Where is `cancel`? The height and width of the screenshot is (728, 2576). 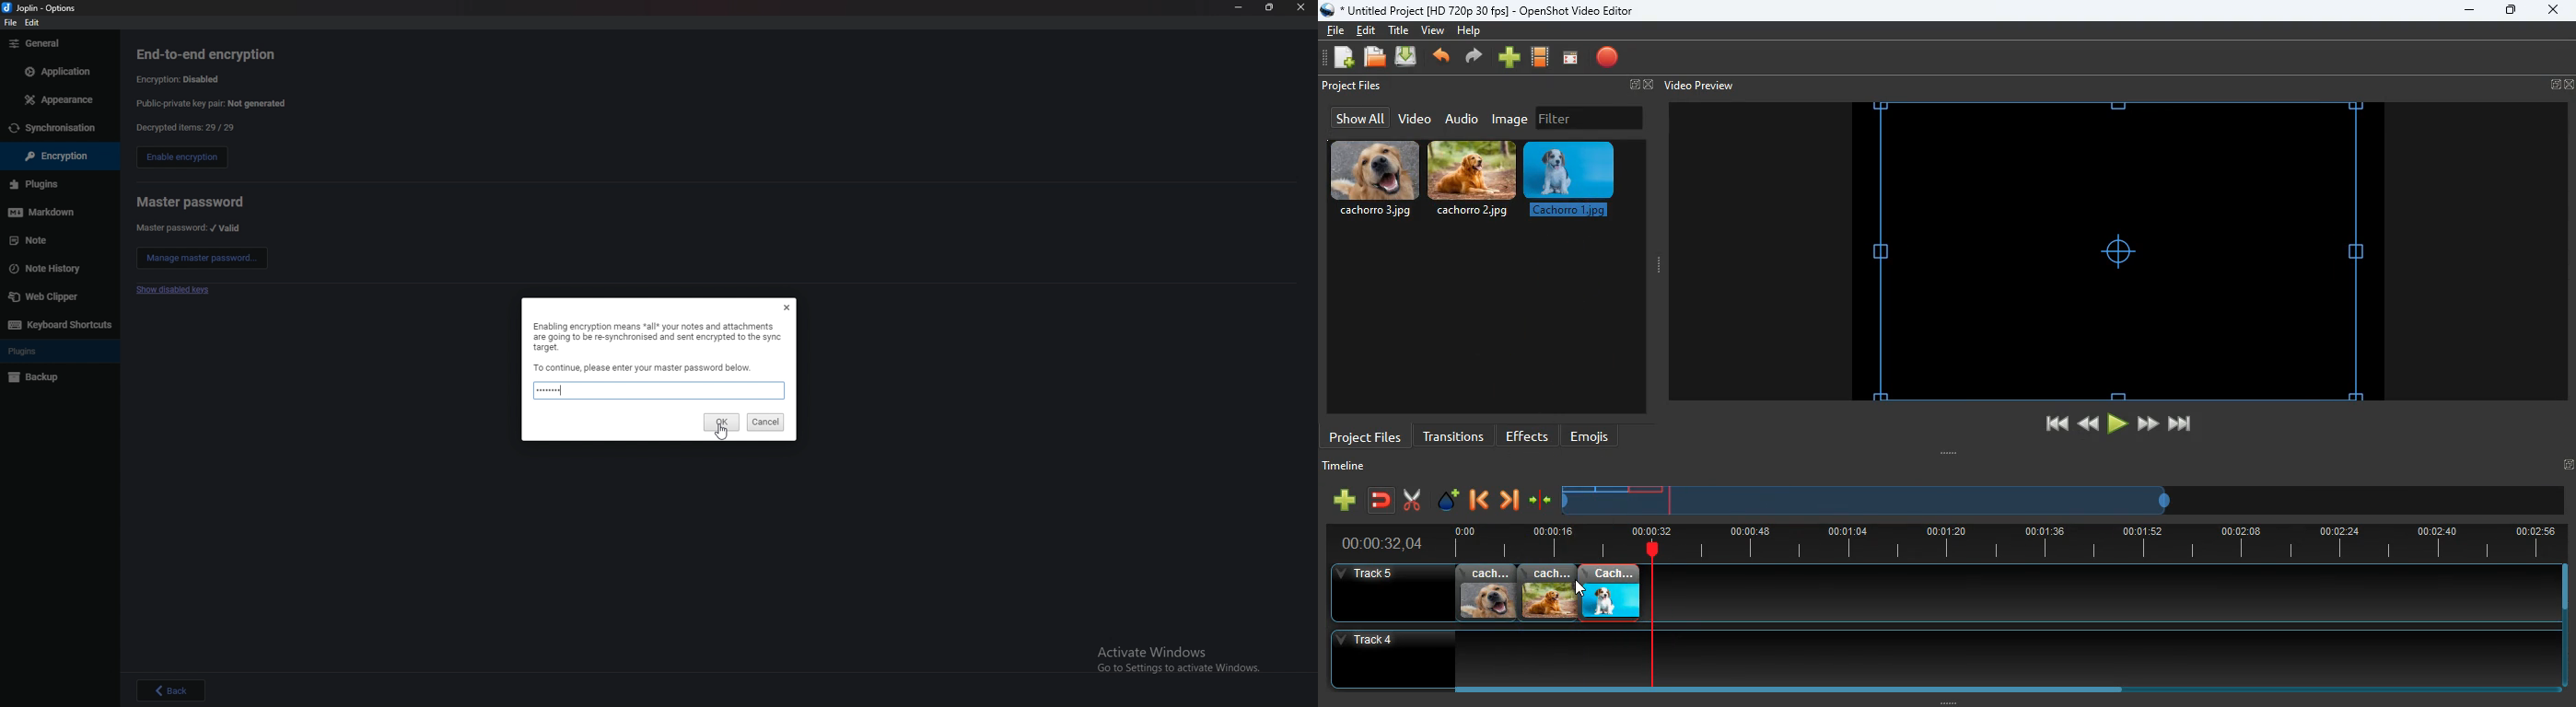
cancel is located at coordinates (765, 423).